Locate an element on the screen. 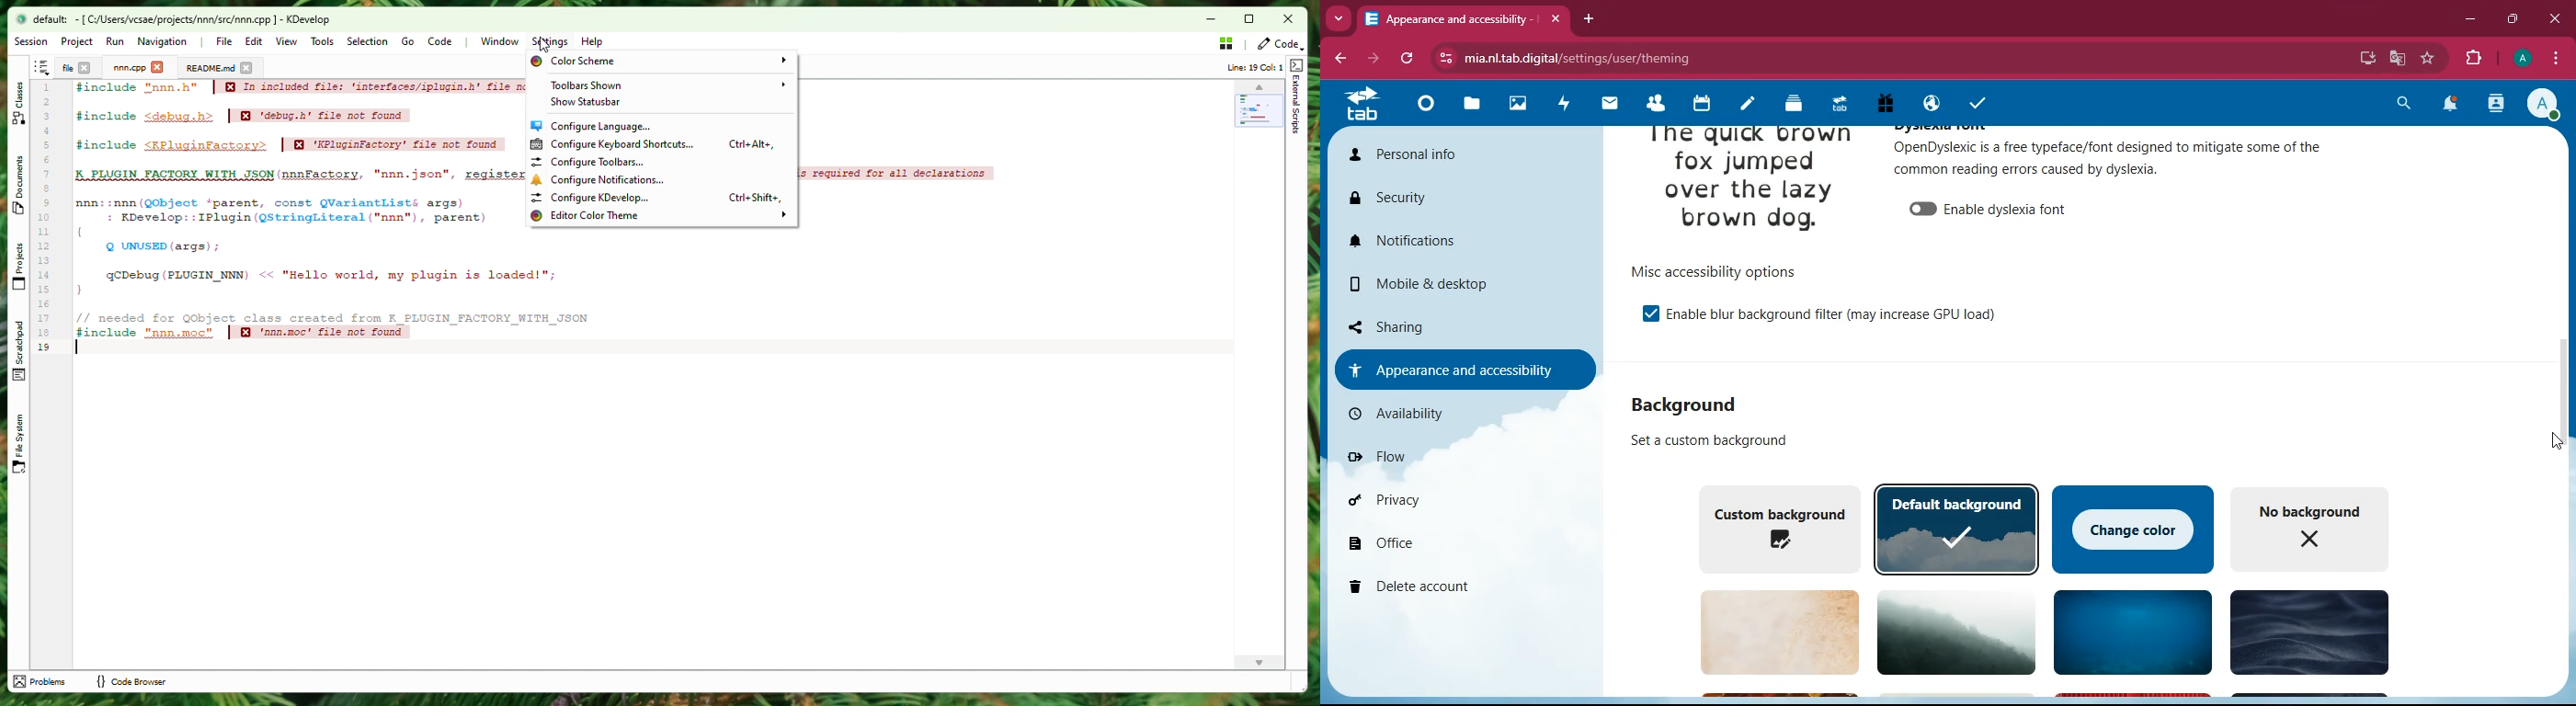 This screenshot has width=2576, height=728. description is located at coordinates (2110, 157).